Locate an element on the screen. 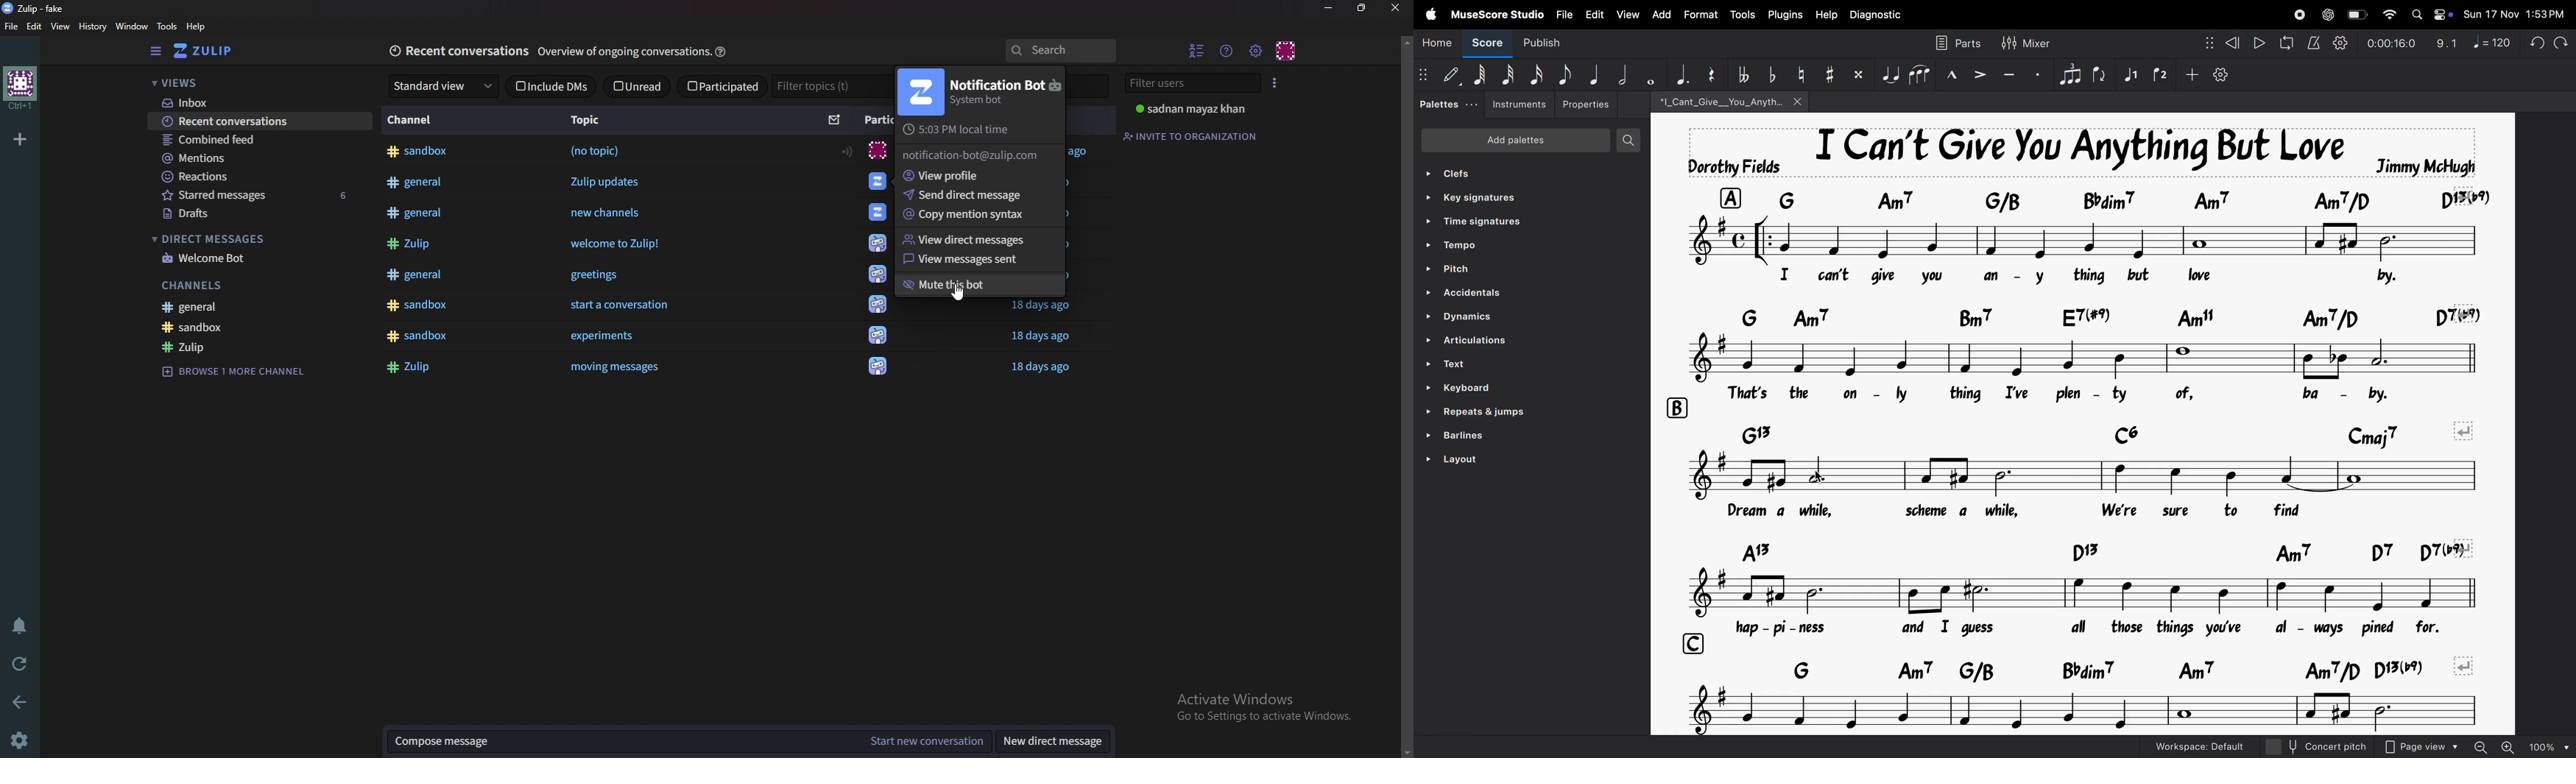 The image size is (2576, 784). voice 1 is located at coordinates (2162, 74).